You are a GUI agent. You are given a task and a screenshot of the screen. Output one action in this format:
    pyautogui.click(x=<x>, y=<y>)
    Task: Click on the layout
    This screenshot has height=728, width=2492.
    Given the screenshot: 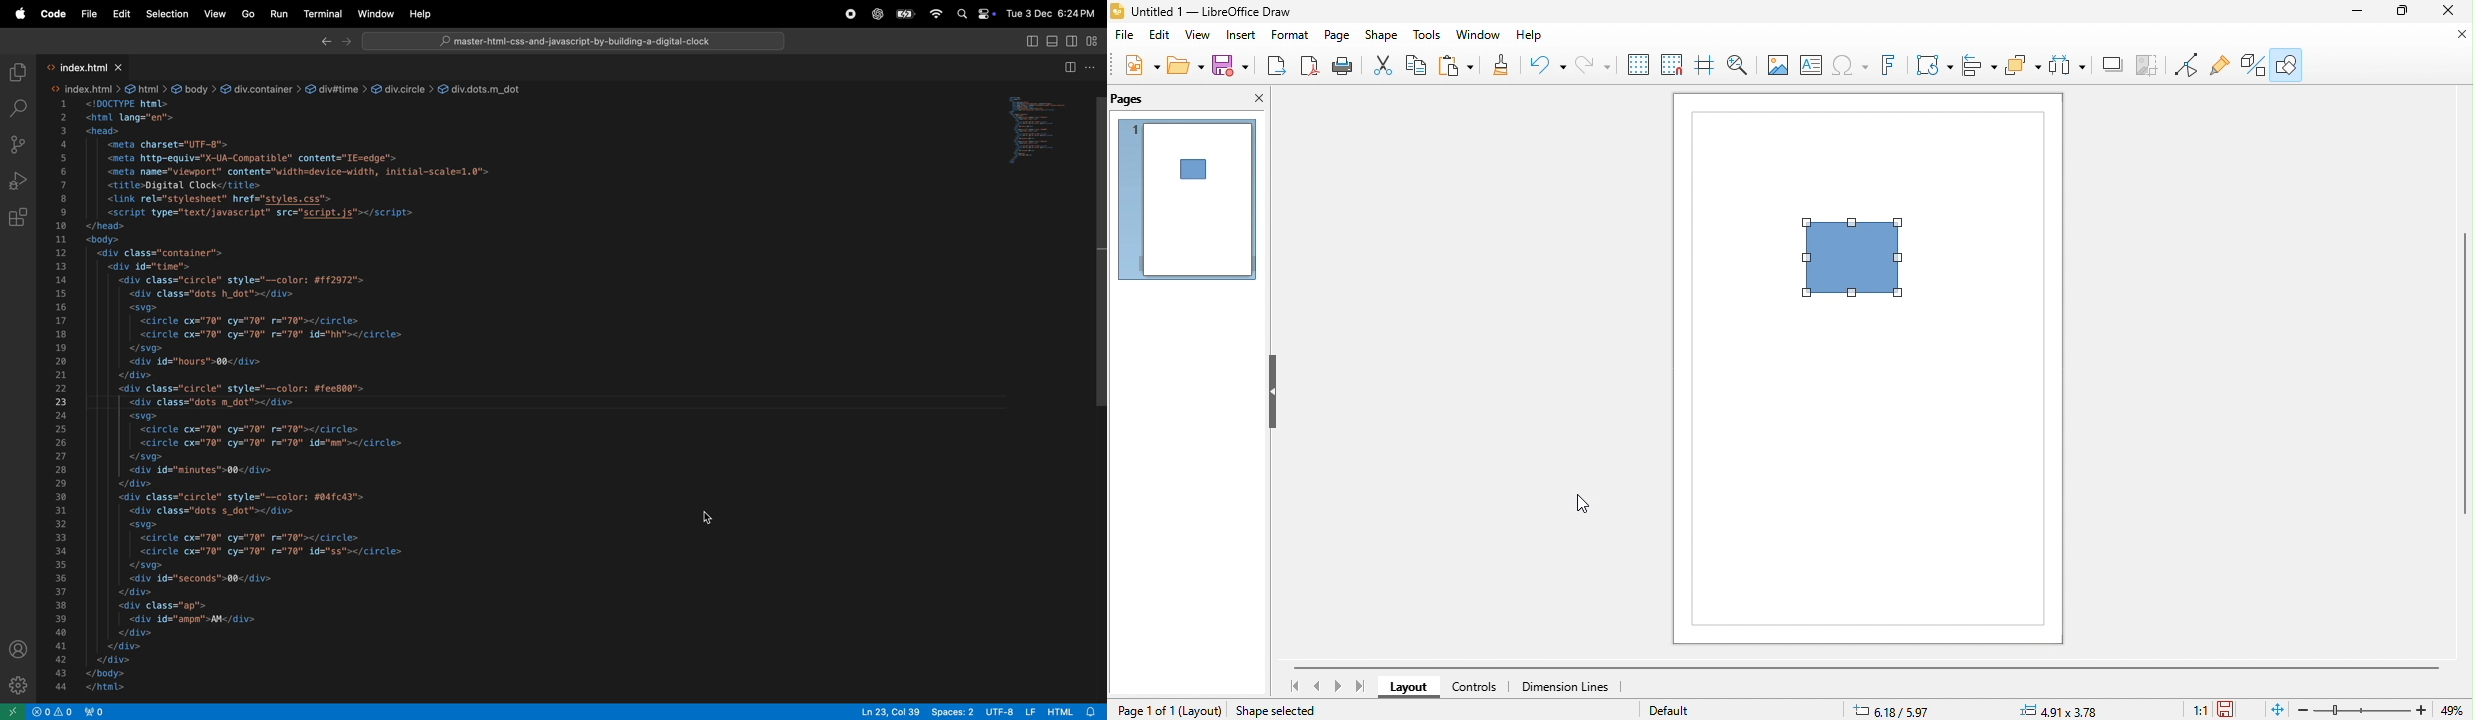 What is the action you would take?
    pyautogui.click(x=1411, y=688)
    